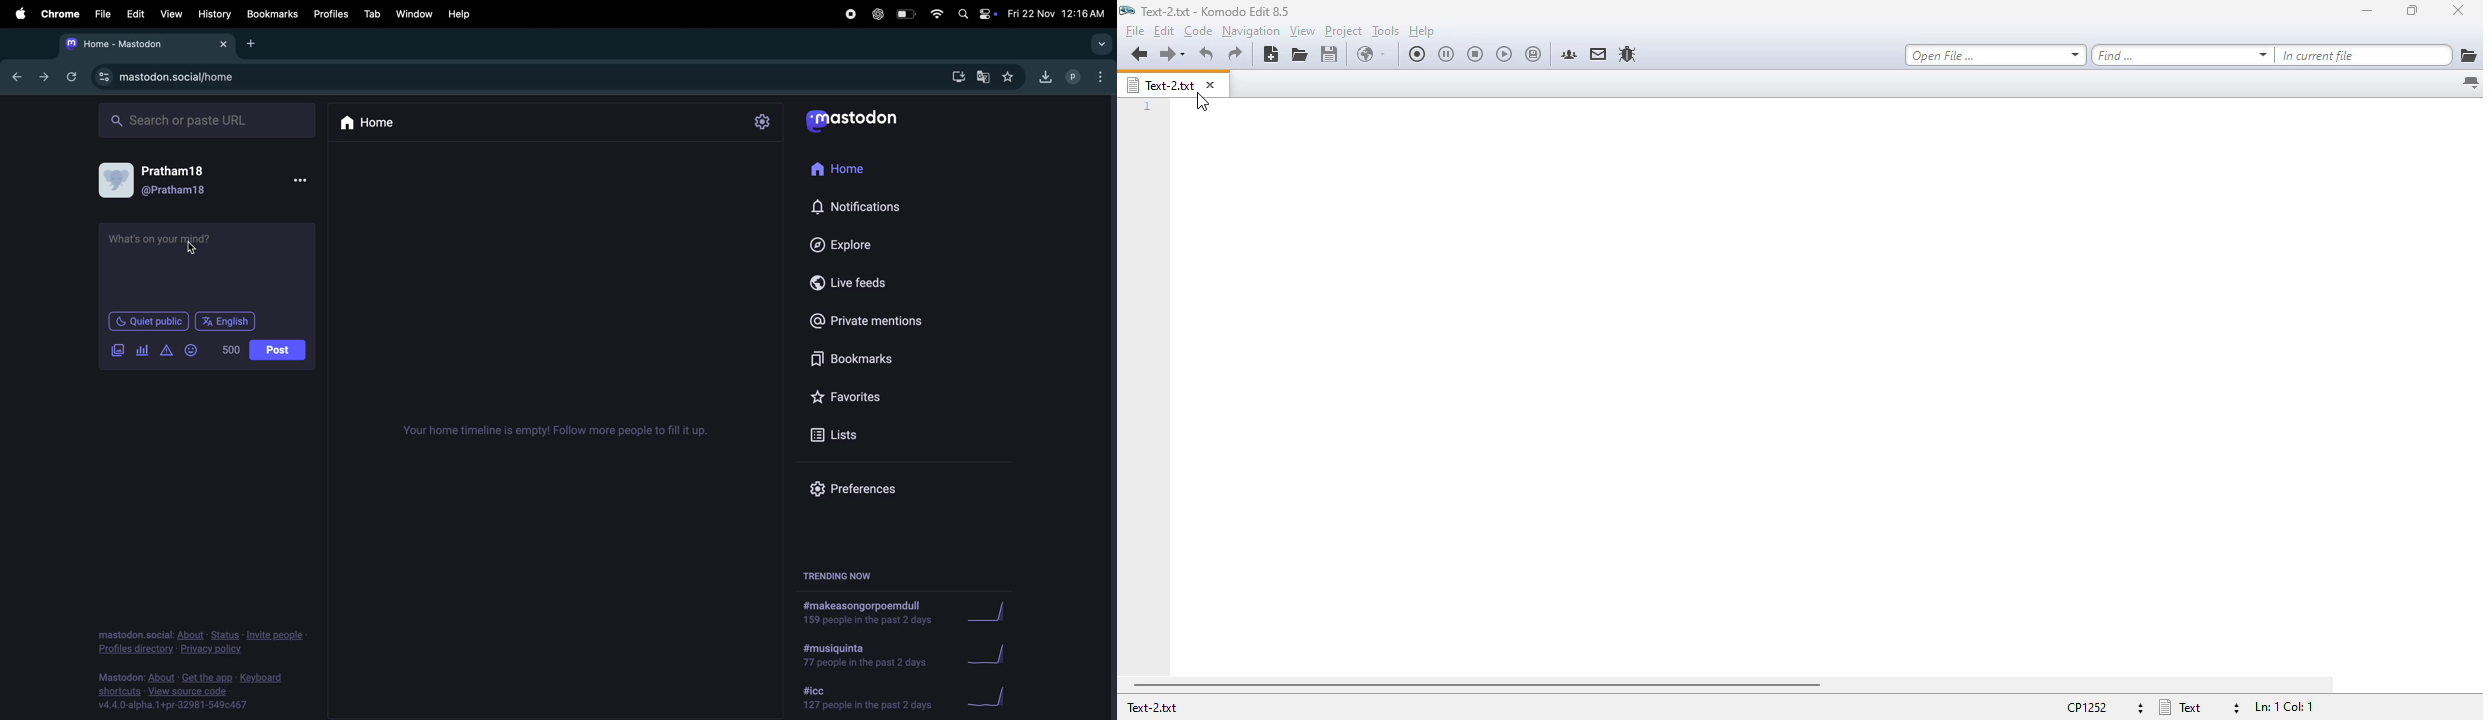  I want to click on home, so click(836, 169).